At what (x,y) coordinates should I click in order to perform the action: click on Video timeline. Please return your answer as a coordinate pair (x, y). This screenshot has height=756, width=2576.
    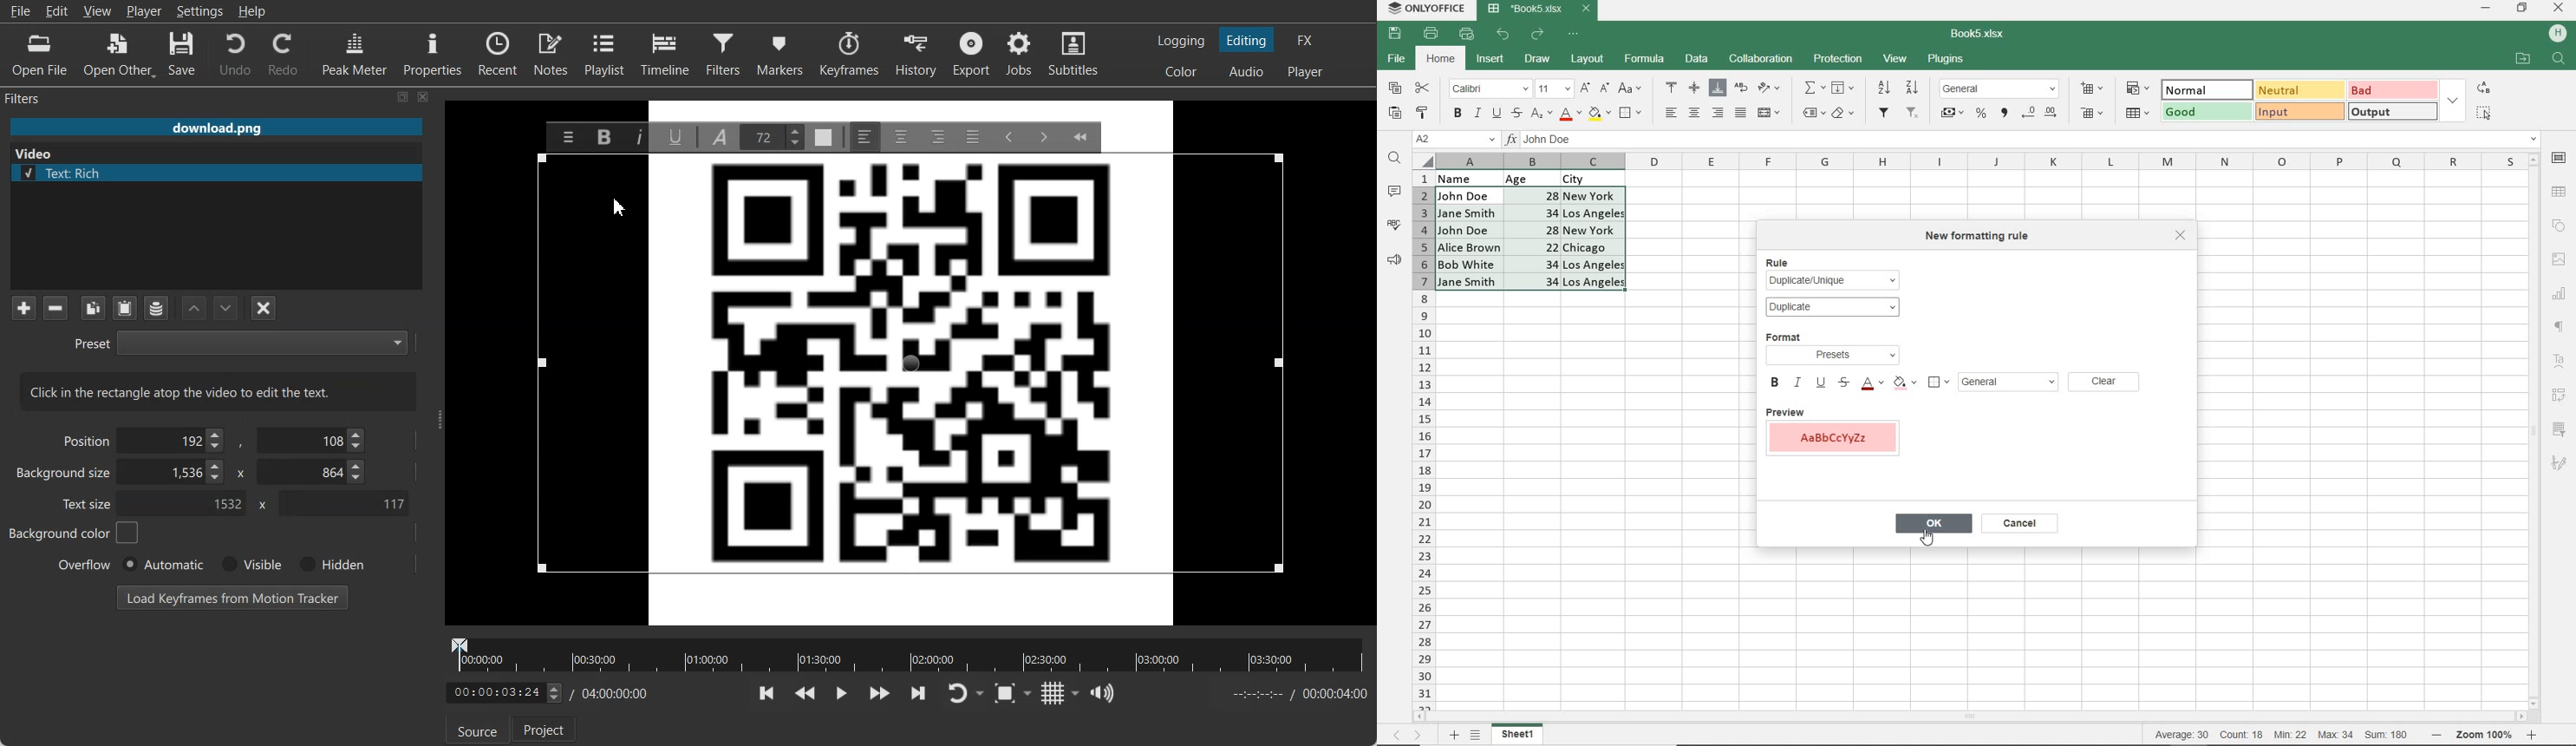
    Looking at the image, I should click on (907, 653).